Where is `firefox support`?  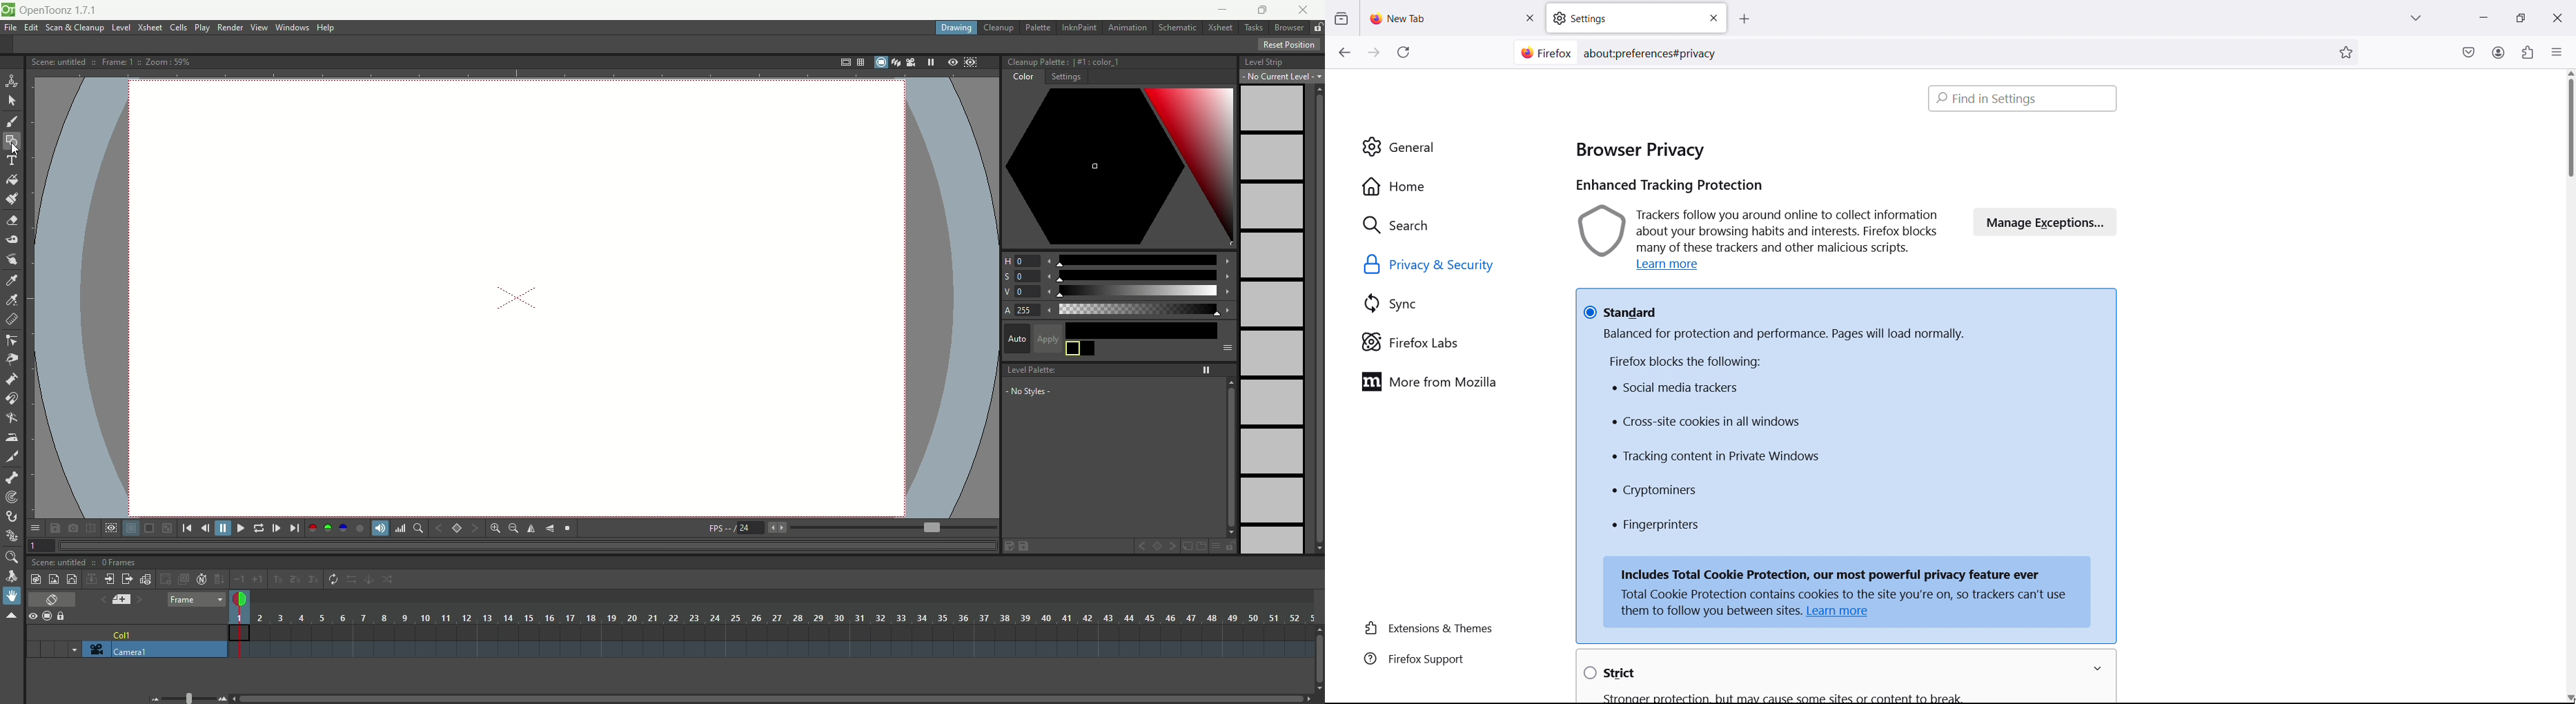
firefox support is located at coordinates (1432, 660).